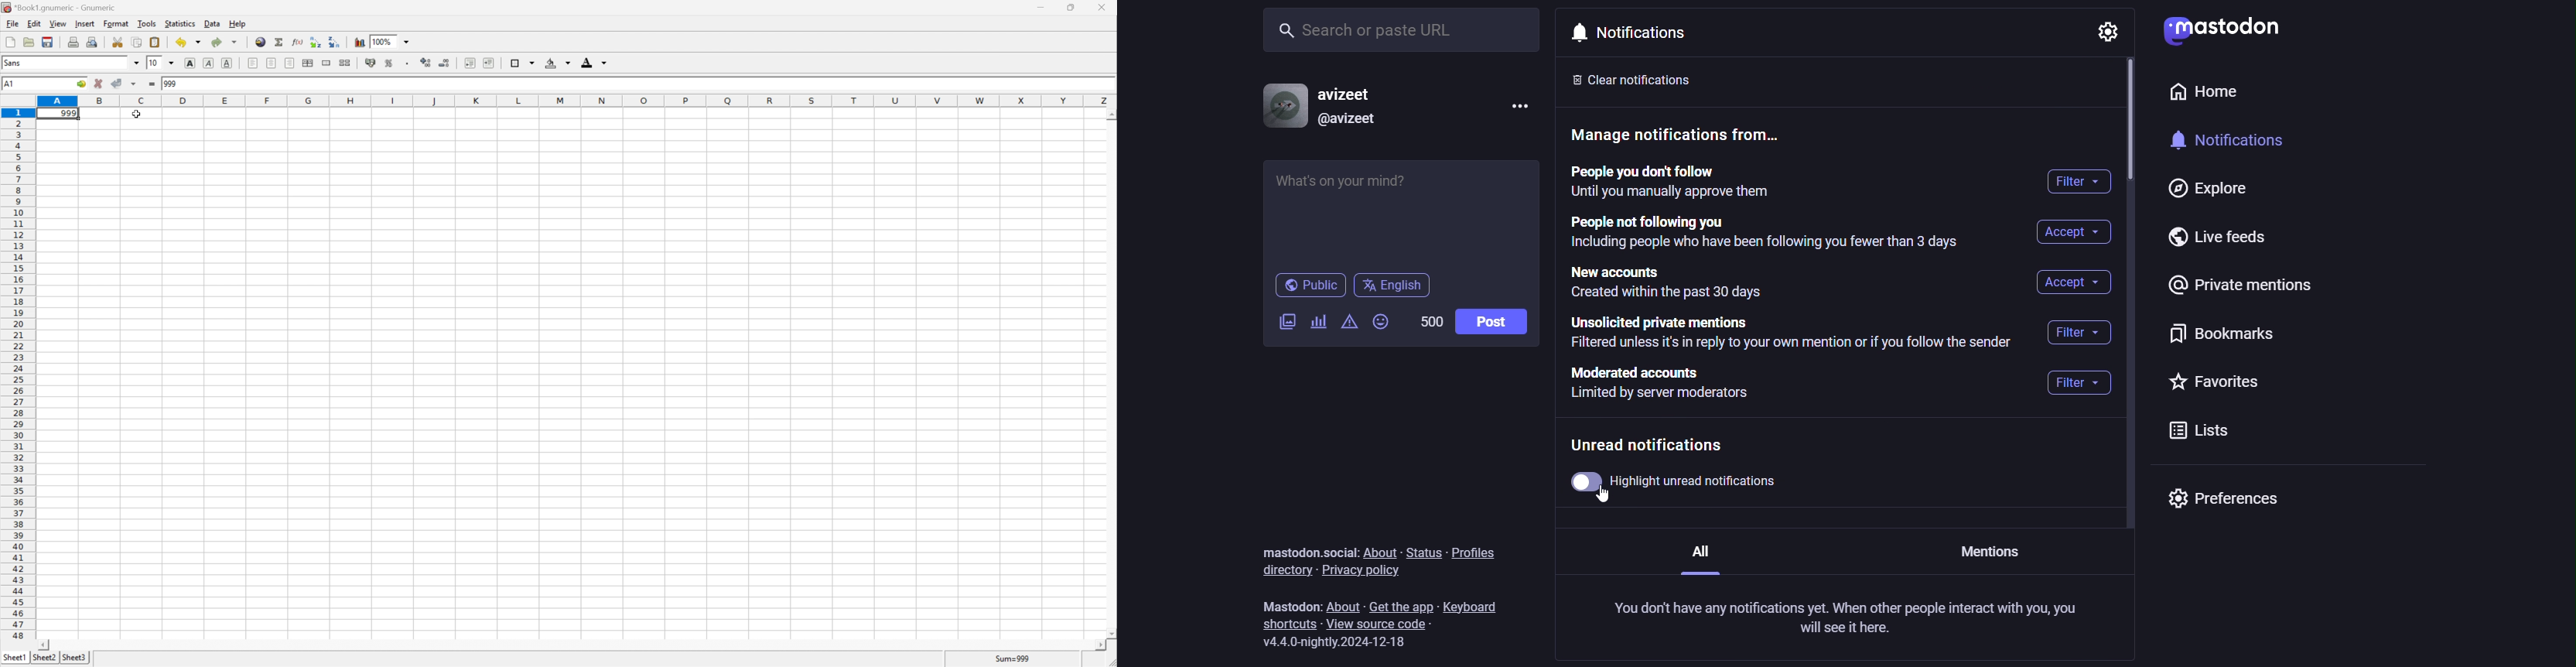 Image resolution: width=2576 pixels, height=672 pixels. I want to click on Sort the selected region in descending order based on the first column selected, so click(333, 42).